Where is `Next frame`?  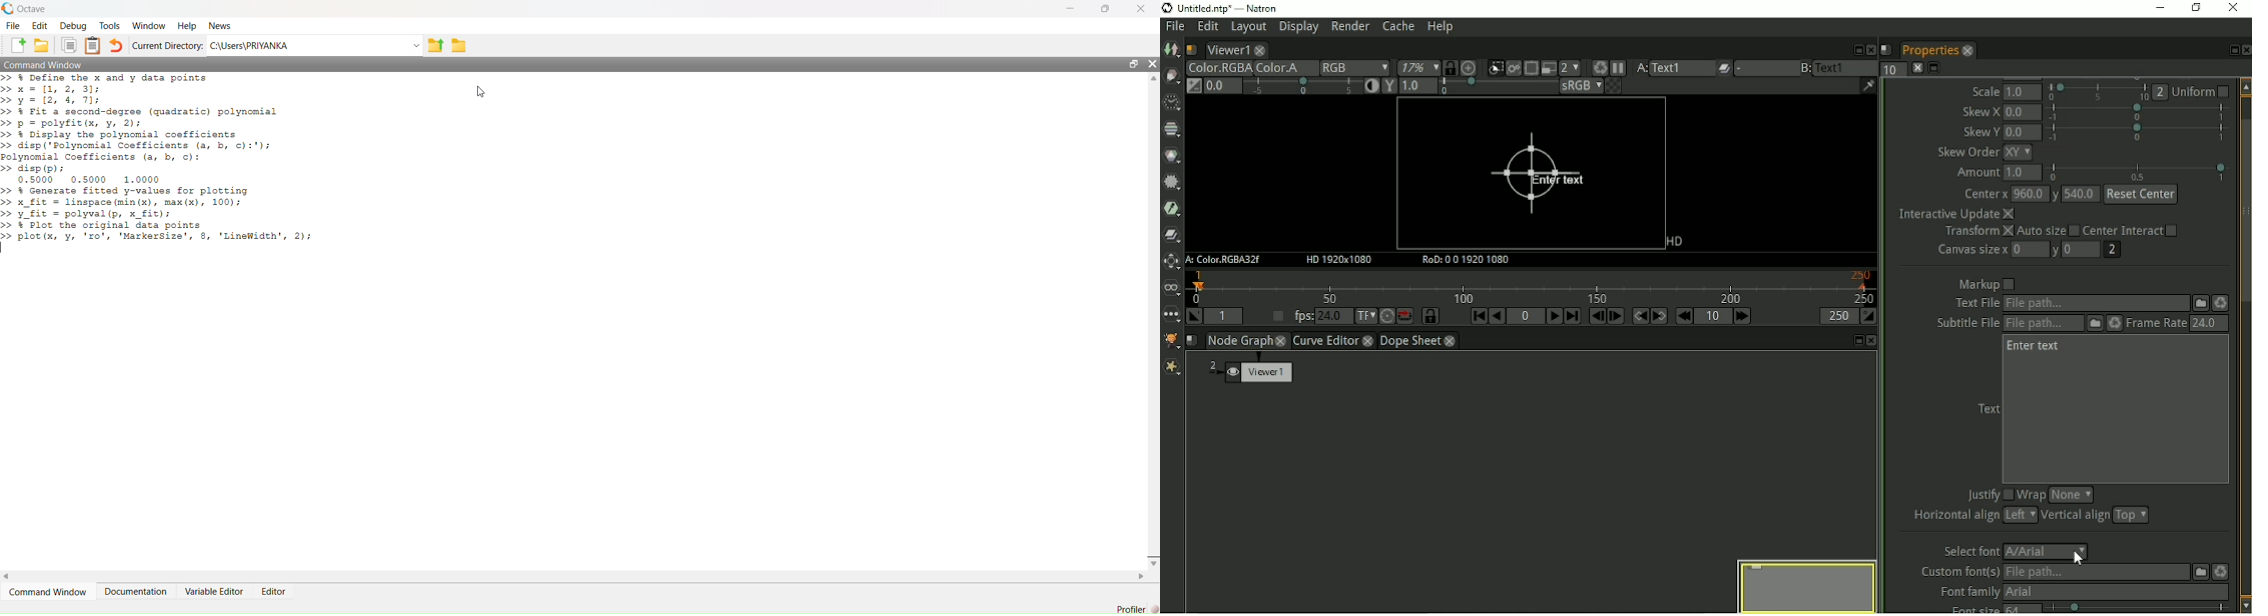 Next frame is located at coordinates (1615, 316).